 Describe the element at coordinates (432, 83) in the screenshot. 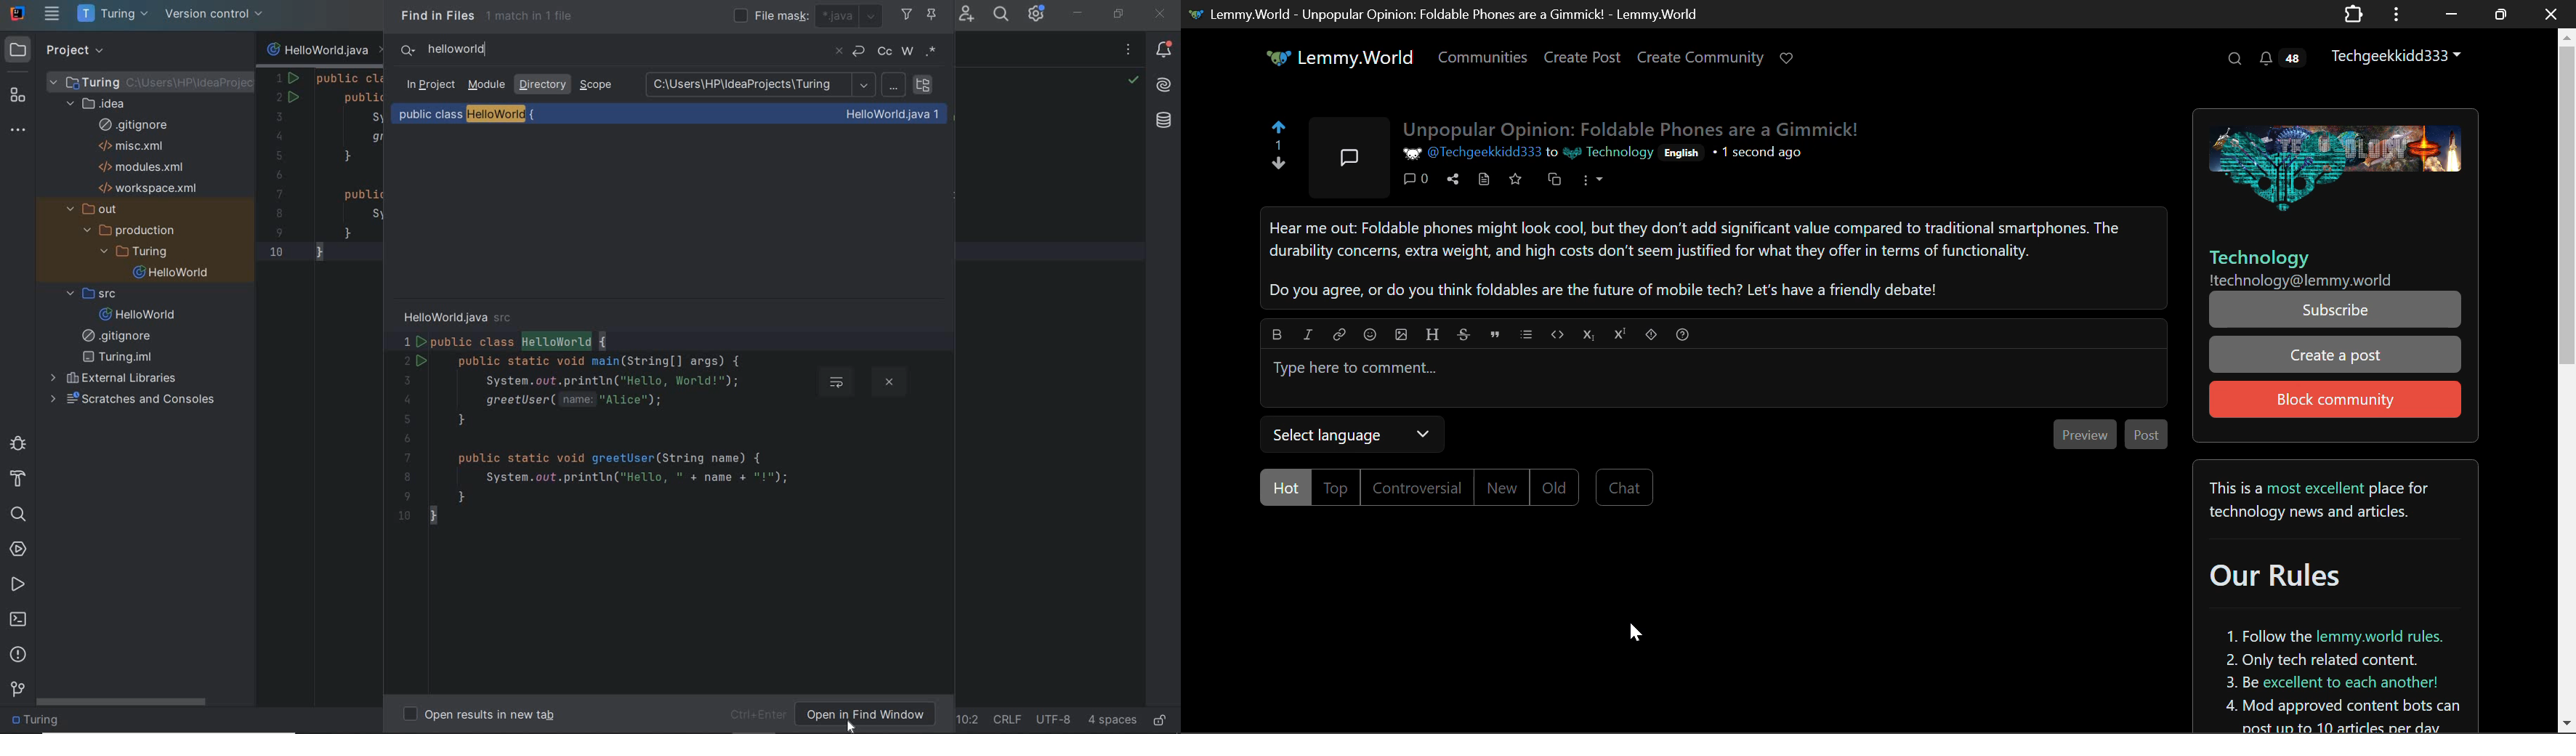

I see `In Project` at that location.